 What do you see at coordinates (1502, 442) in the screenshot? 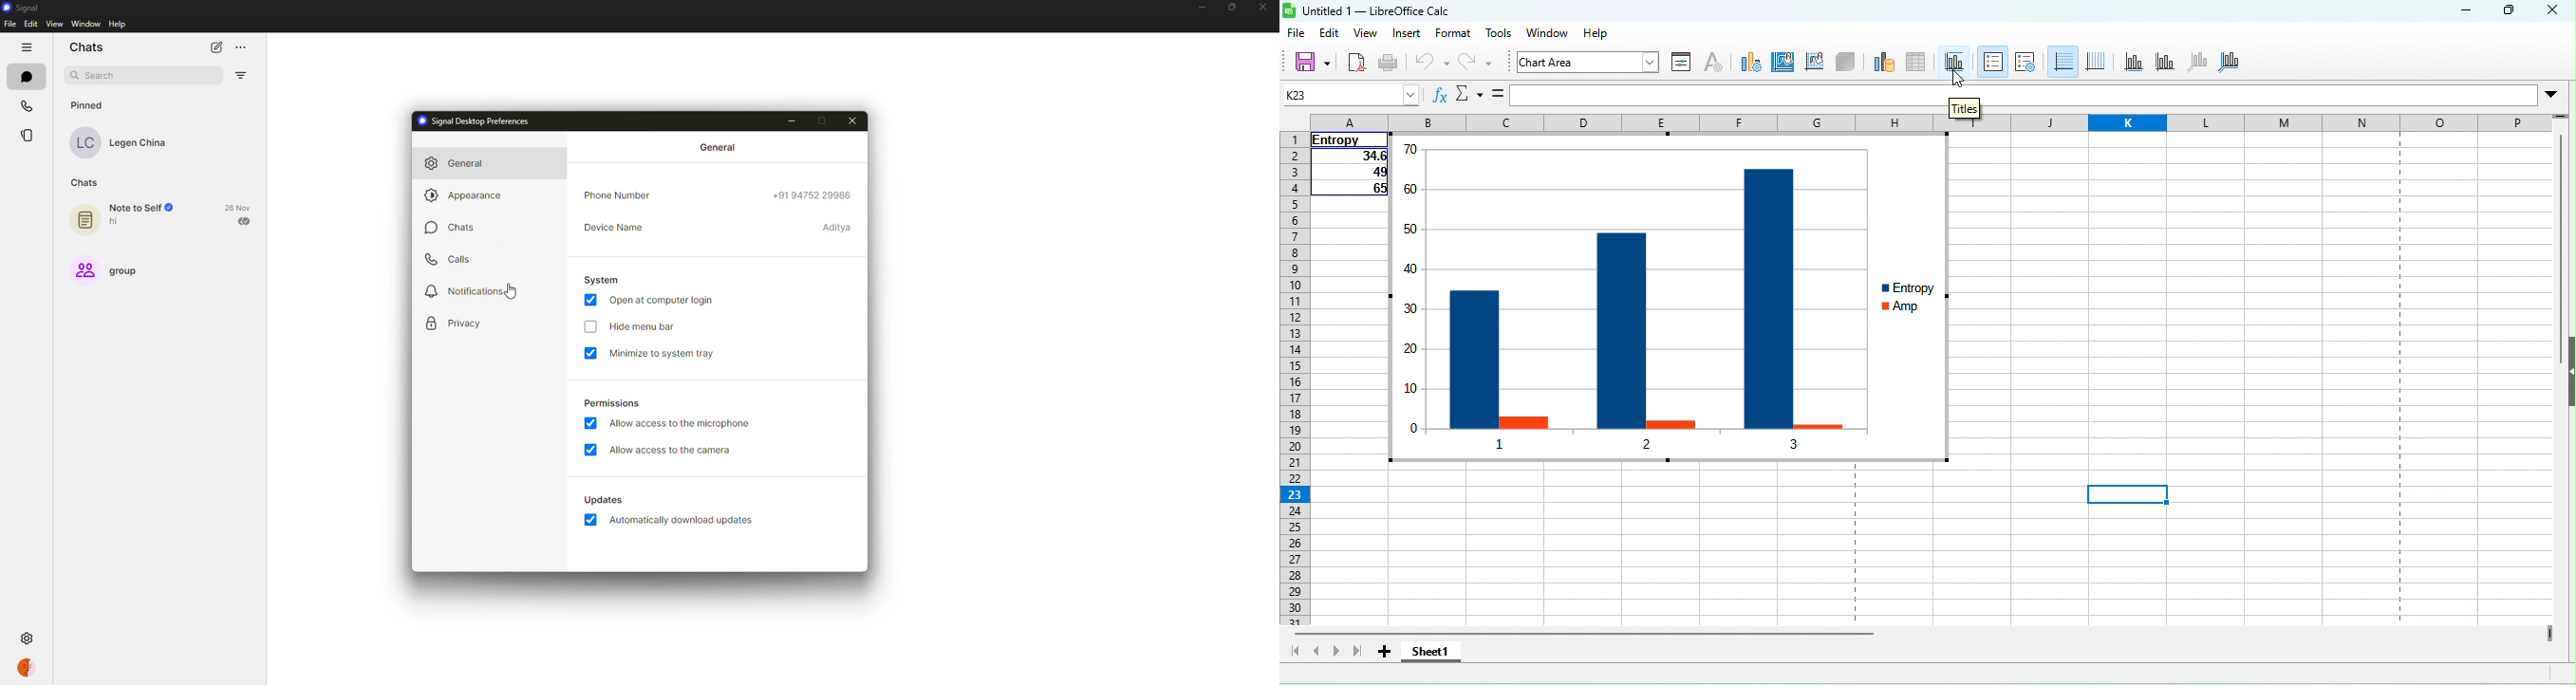
I see `1` at bounding box center [1502, 442].